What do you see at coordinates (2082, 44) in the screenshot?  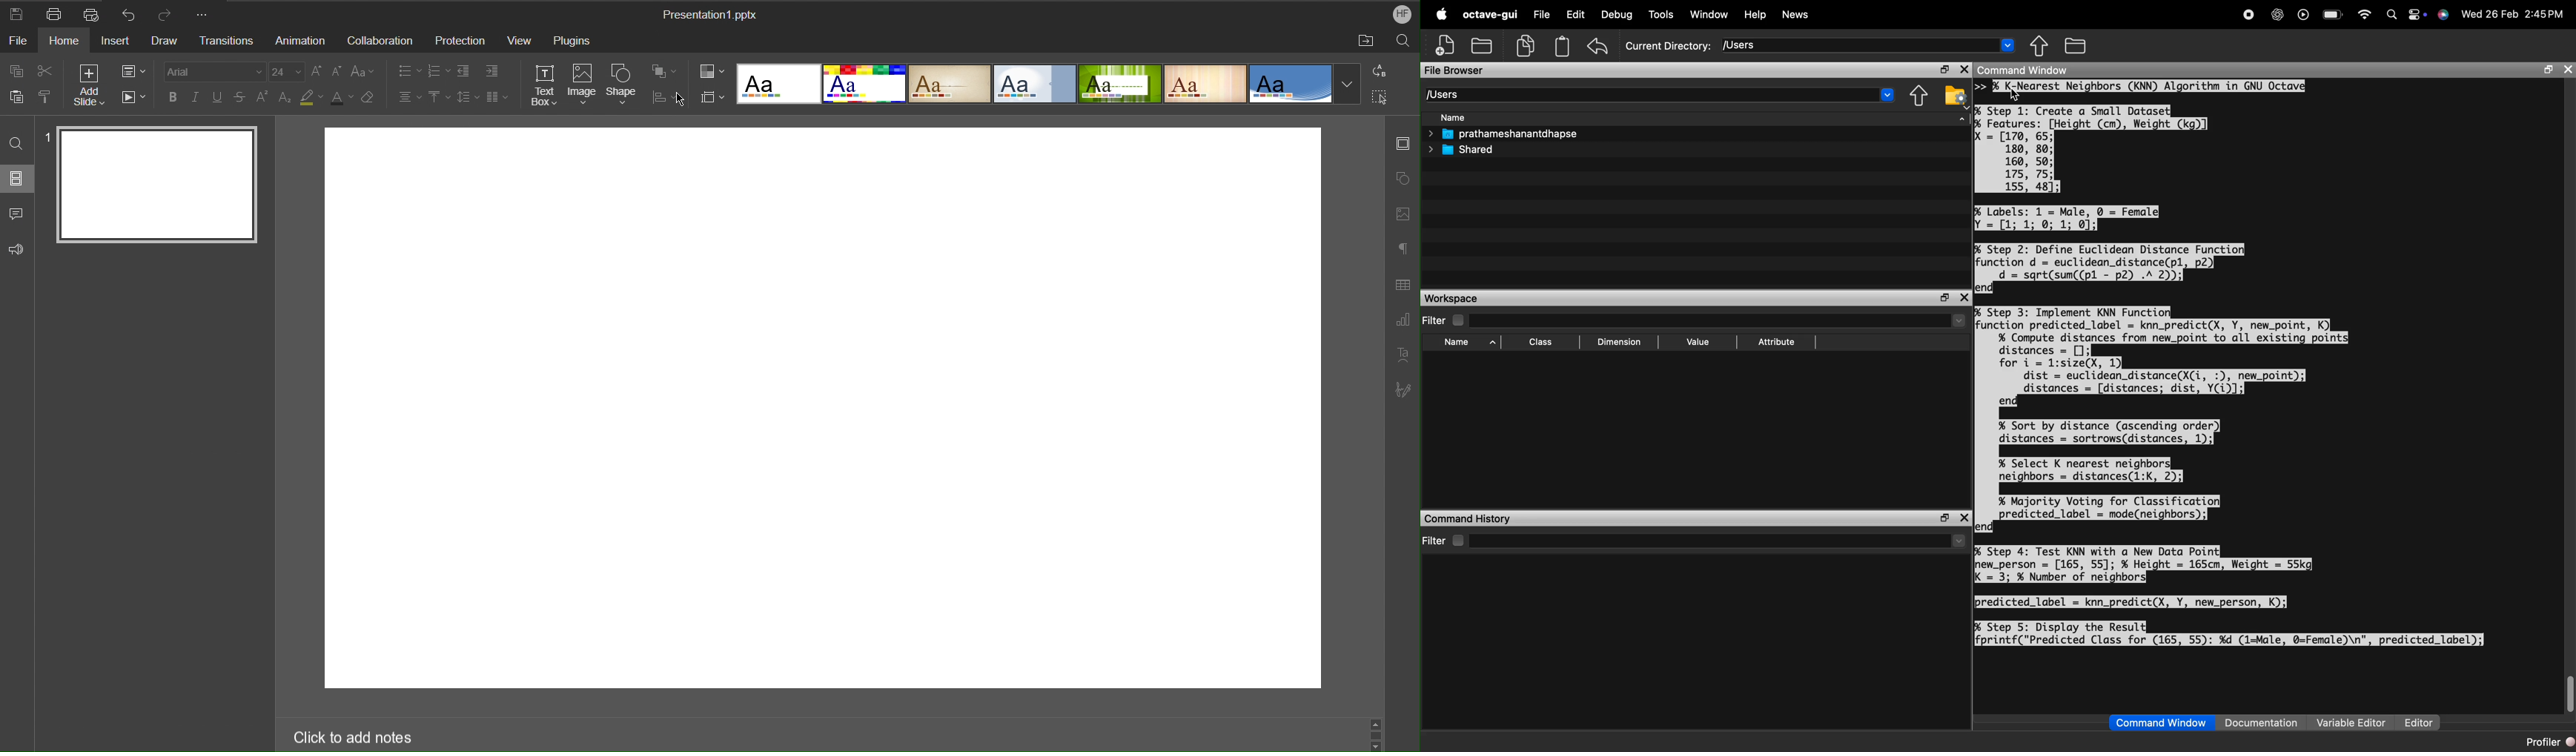 I see `files` at bounding box center [2082, 44].